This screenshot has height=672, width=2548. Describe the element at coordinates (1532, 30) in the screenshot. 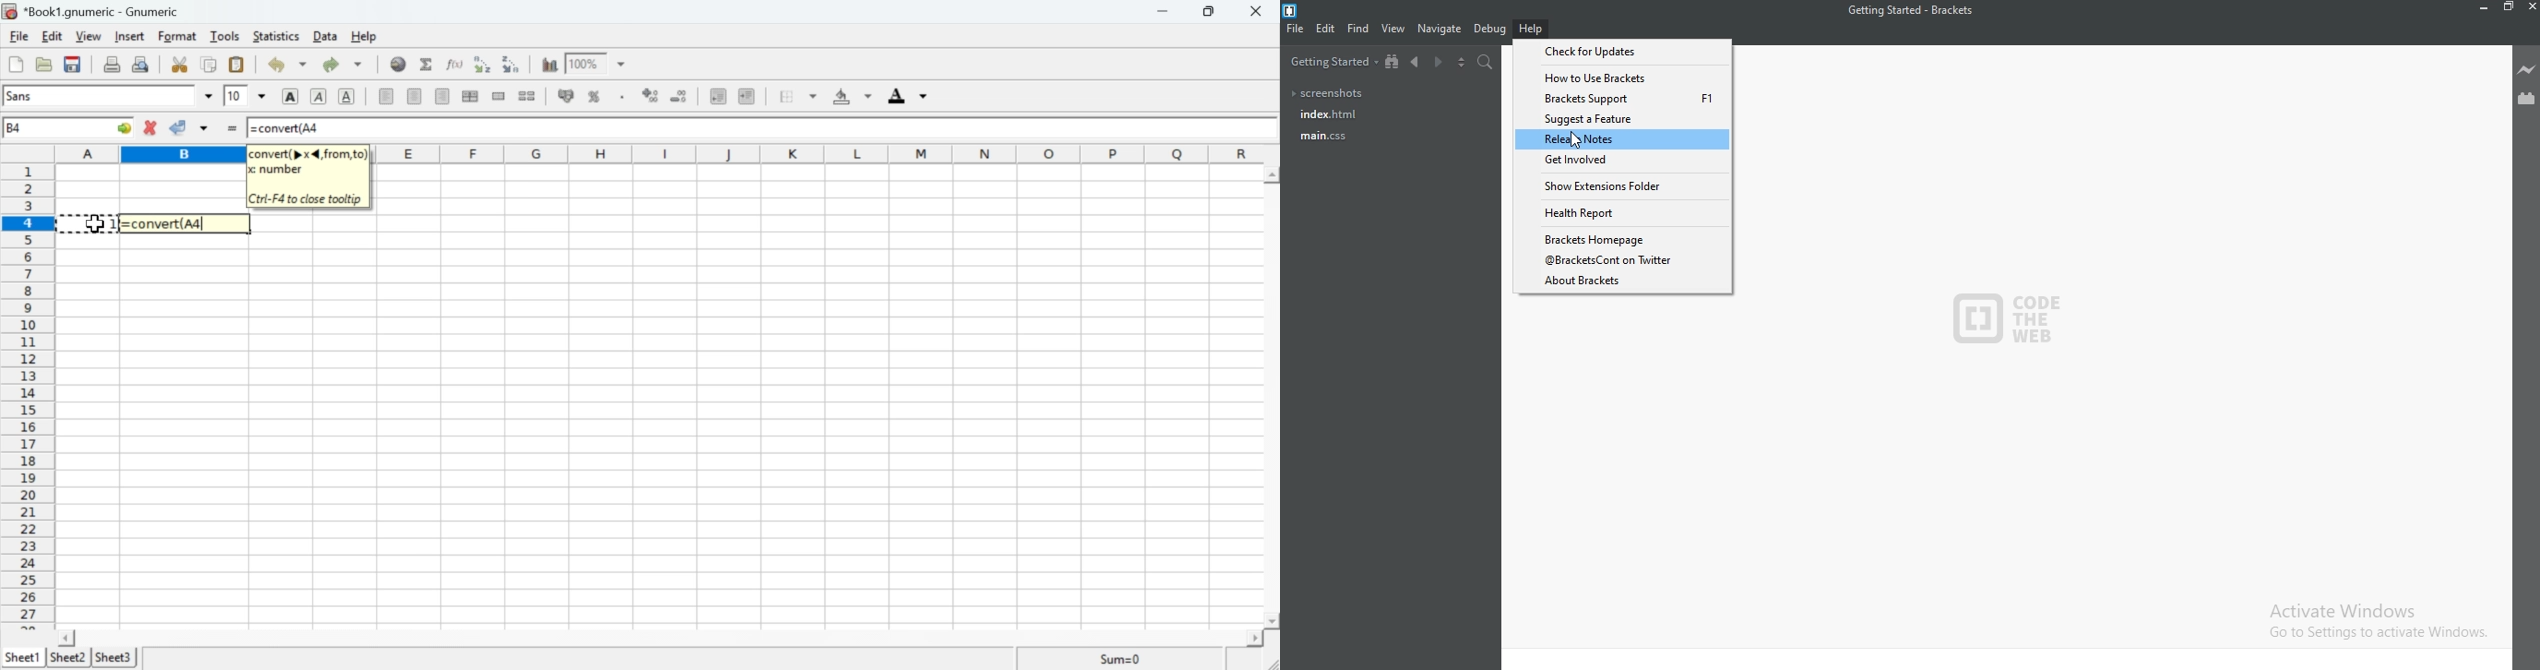

I see `Help` at that location.